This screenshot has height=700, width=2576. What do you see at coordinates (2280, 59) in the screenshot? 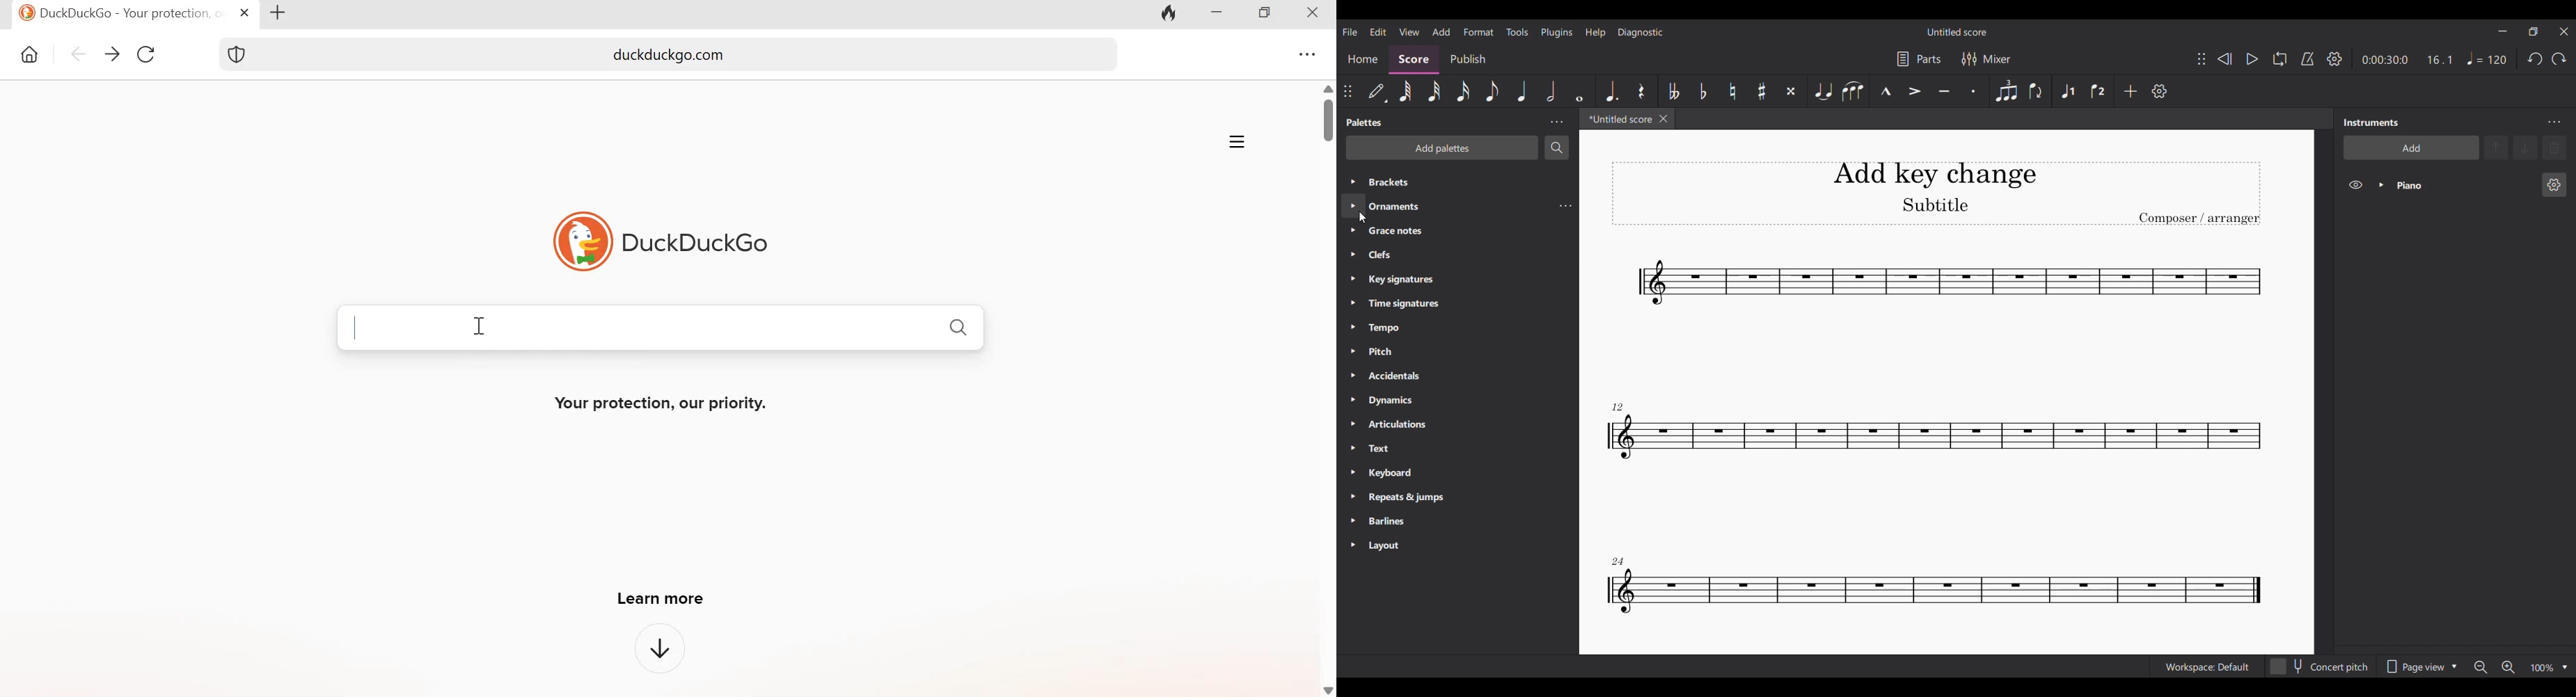
I see `Loop playback` at bounding box center [2280, 59].